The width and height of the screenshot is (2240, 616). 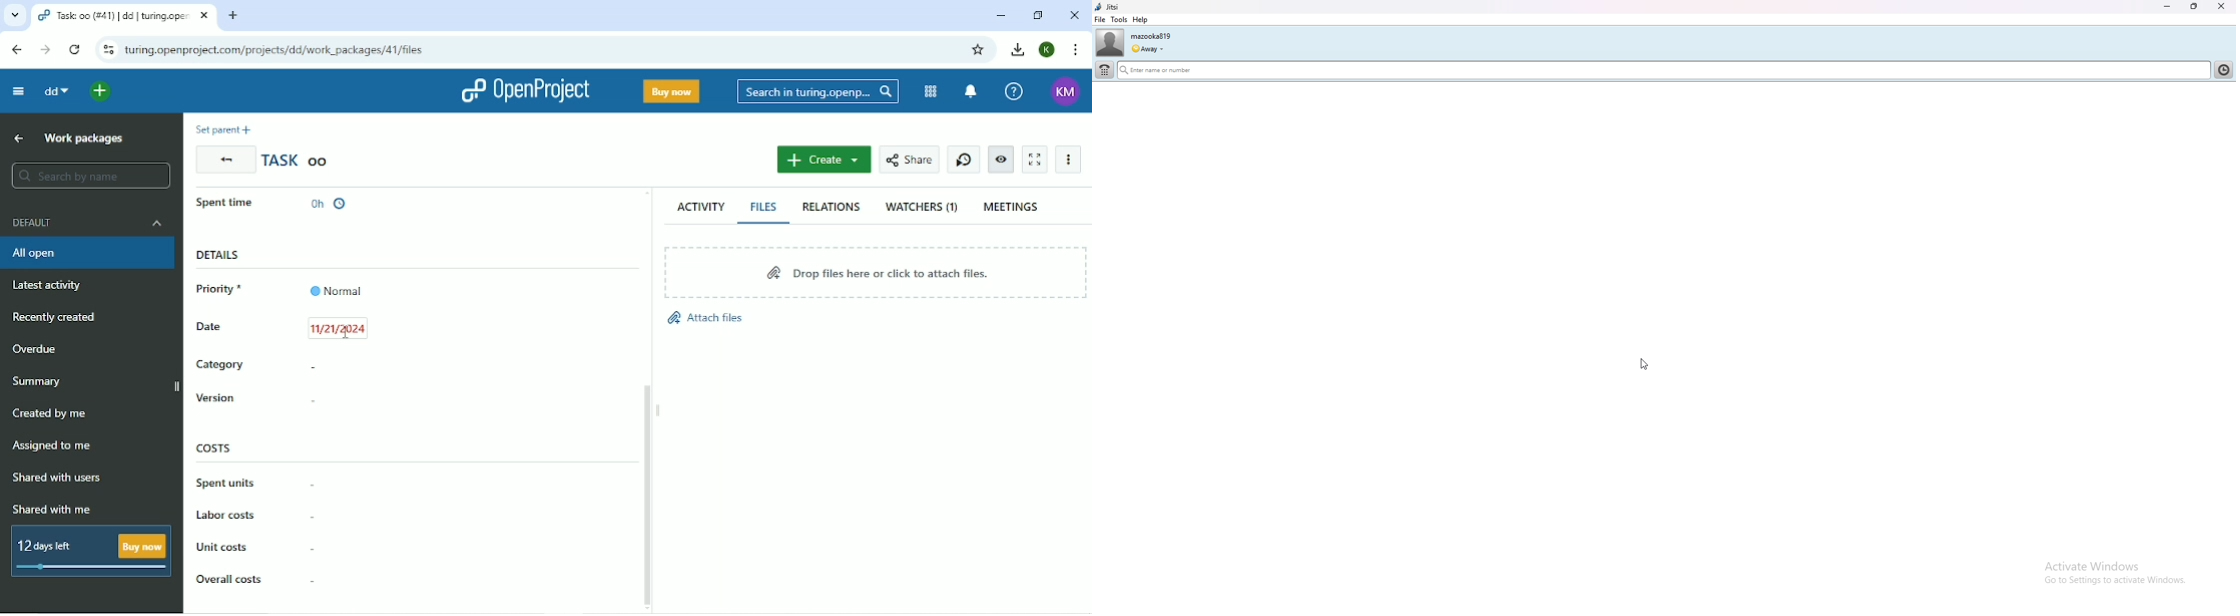 I want to click on Current tab, so click(x=124, y=15).